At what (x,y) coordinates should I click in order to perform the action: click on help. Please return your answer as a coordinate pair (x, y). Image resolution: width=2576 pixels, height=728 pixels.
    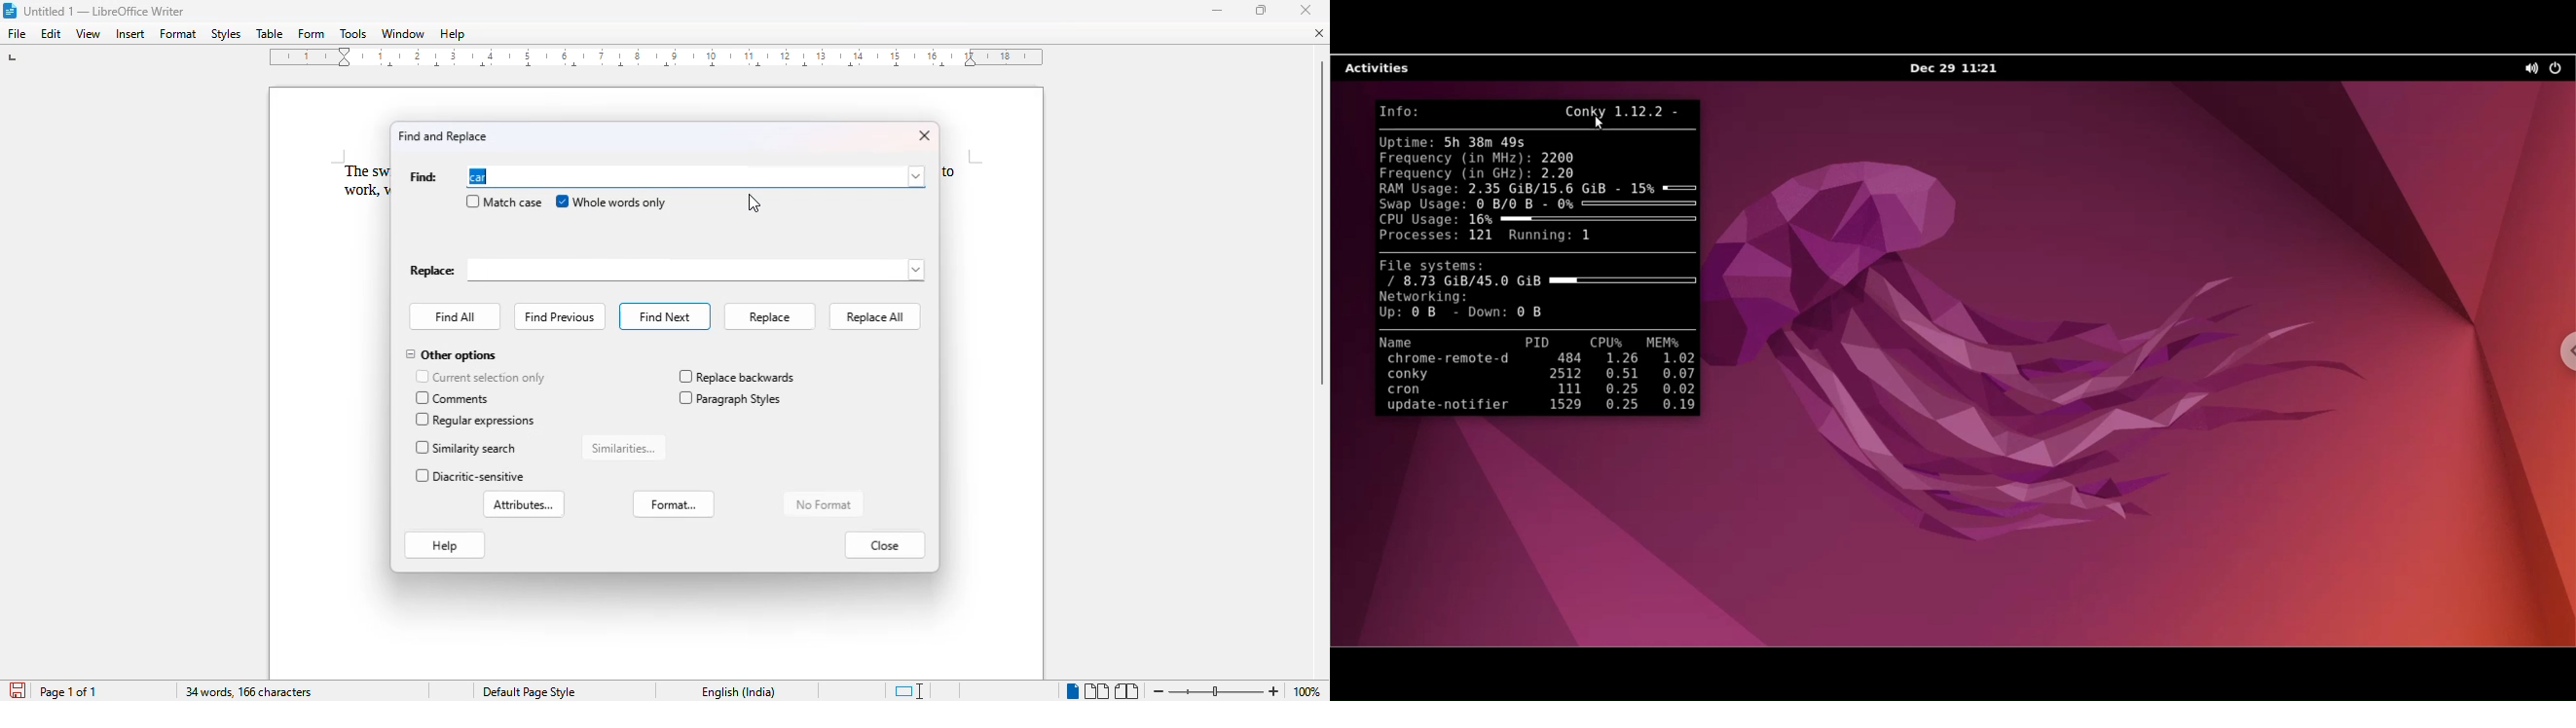
    Looking at the image, I should click on (452, 34).